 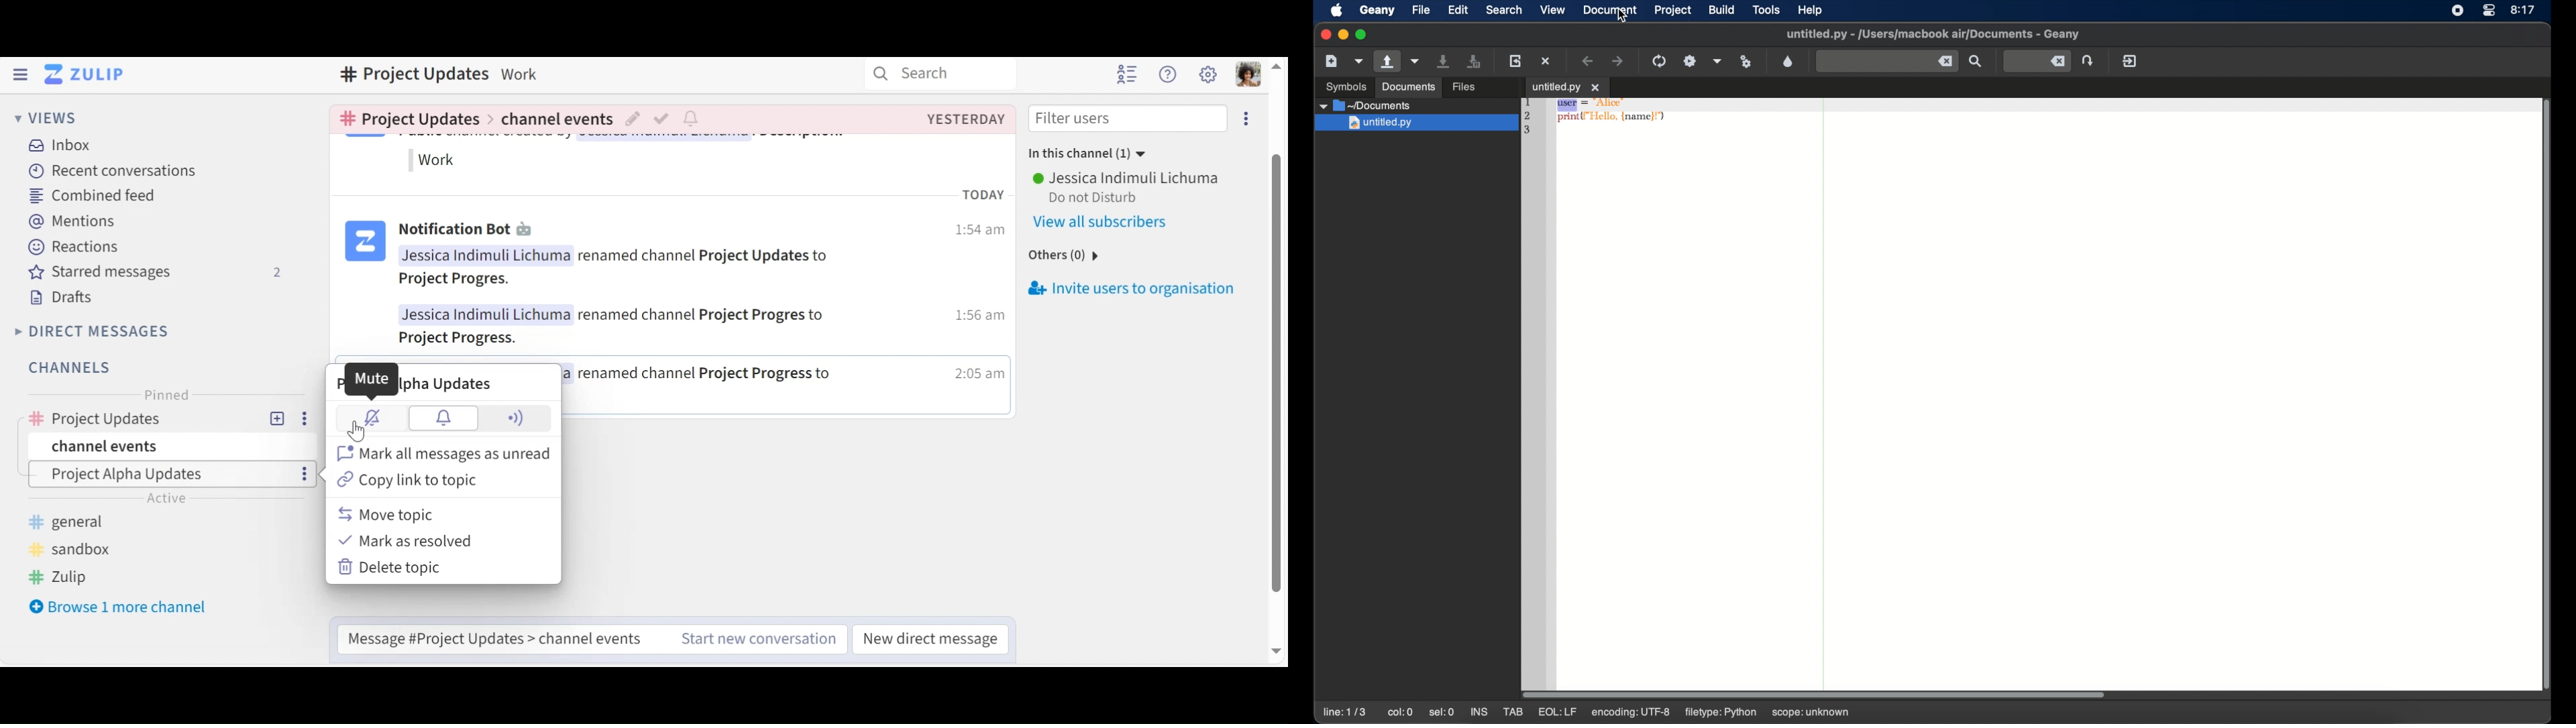 I want to click on Mrk as resolved, so click(x=410, y=541).